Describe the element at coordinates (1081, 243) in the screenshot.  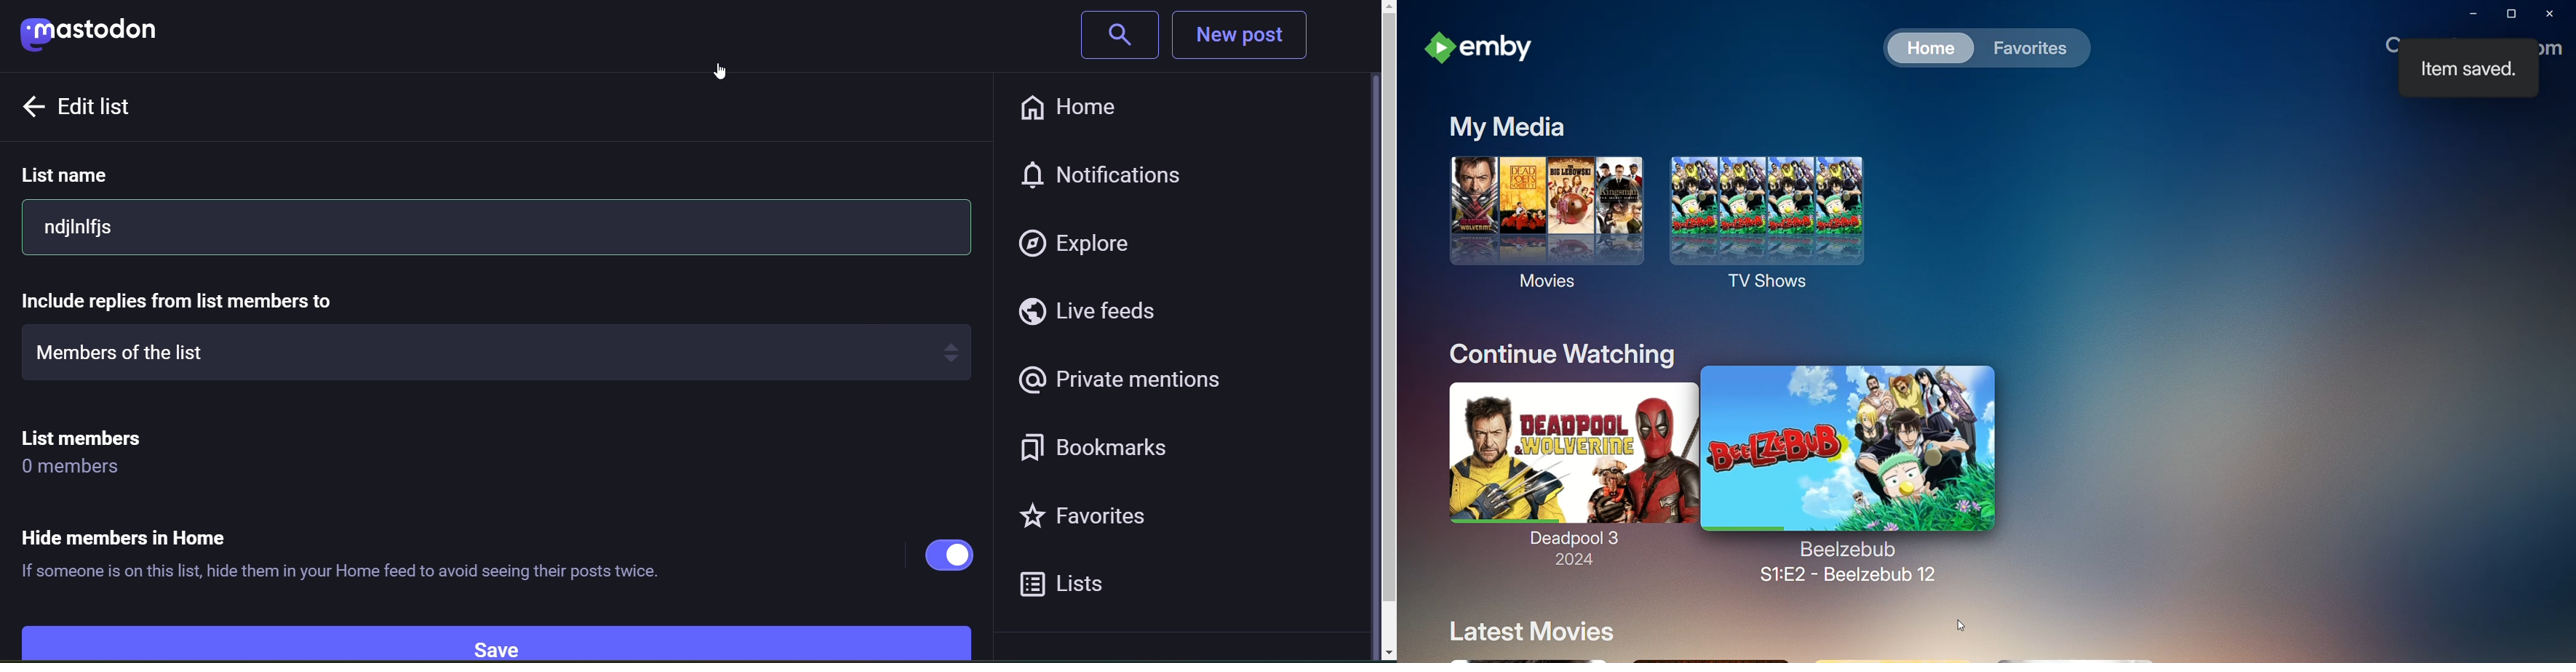
I see `explore` at that location.